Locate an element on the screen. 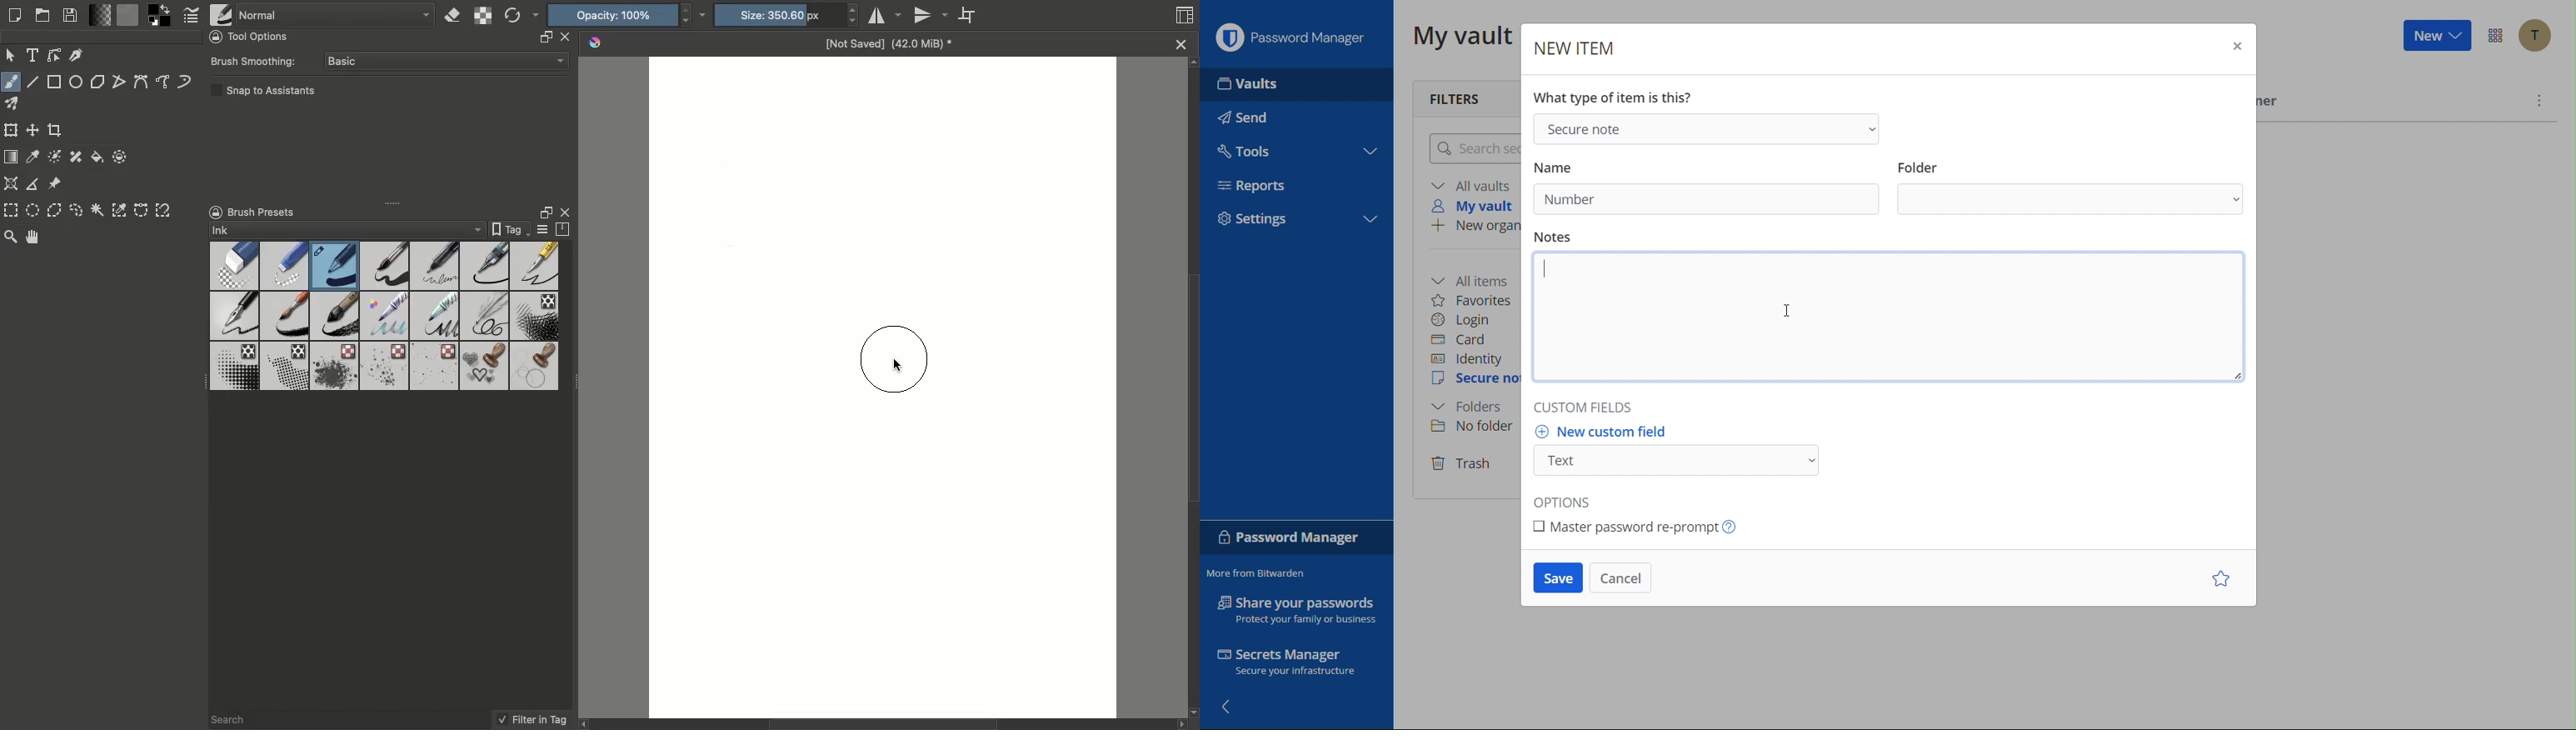  Freehand path is located at coordinates (164, 82).